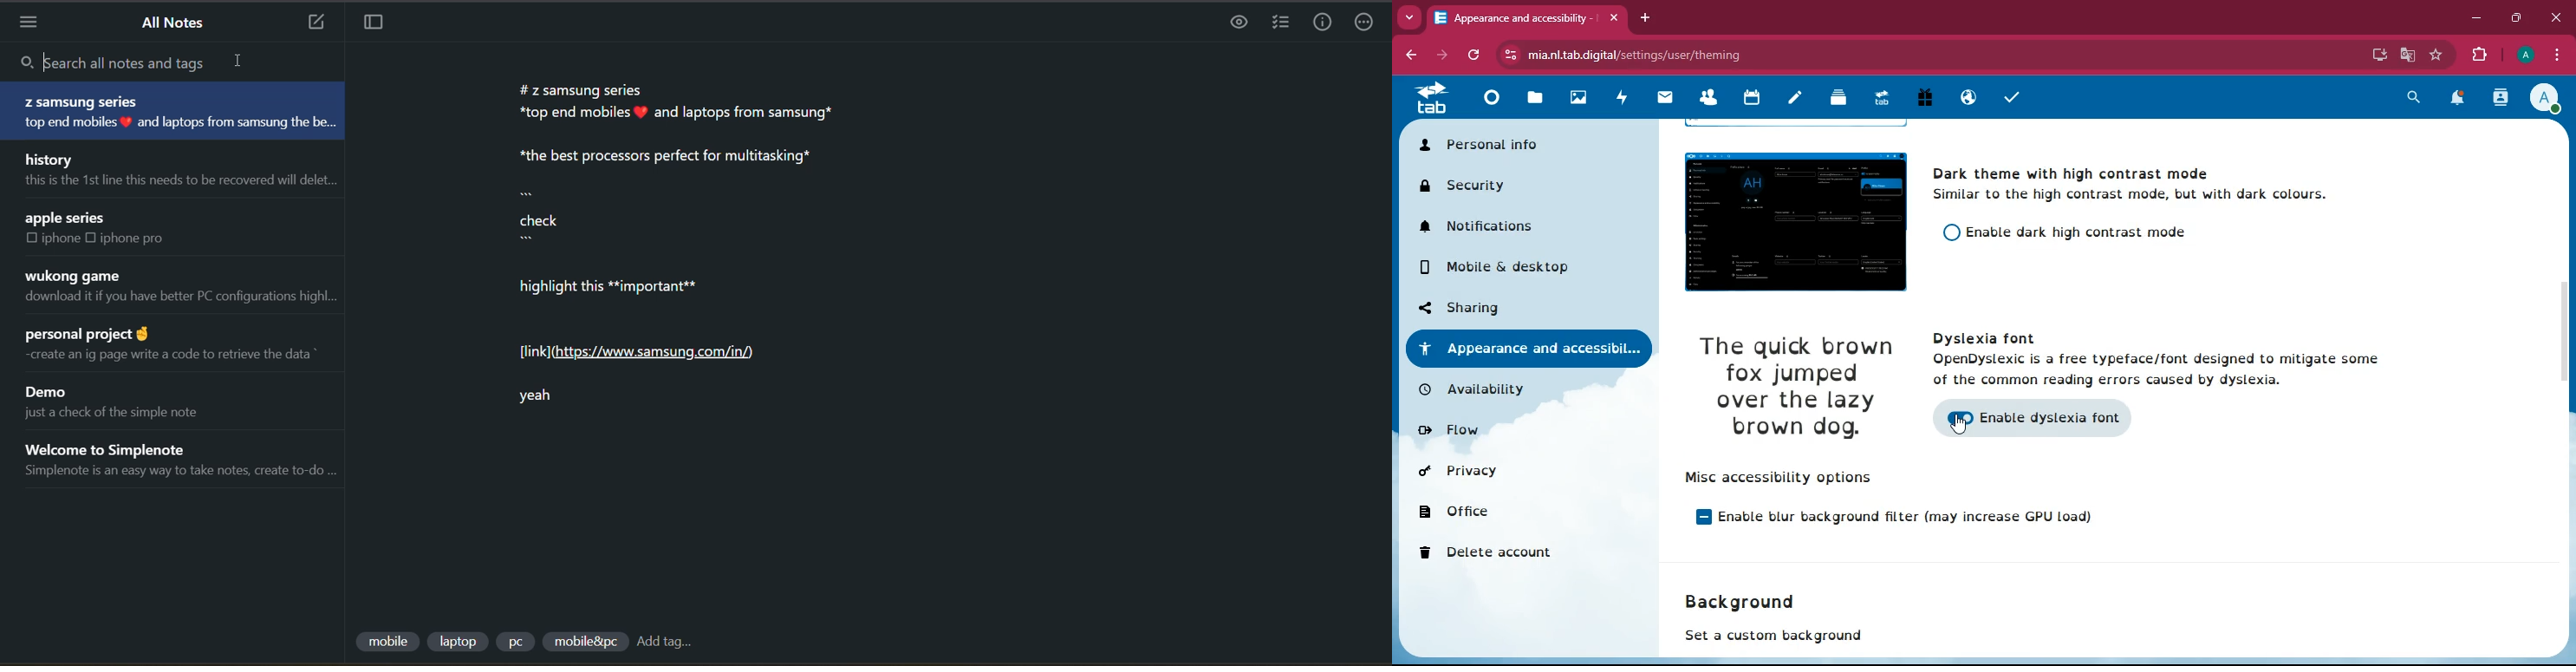 This screenshot has width=2576, height=672. Describe the element at coordinates (186, 121) in the screenshot. I see `[Op end mobiles * and laptops from samsung the be...` at that location.